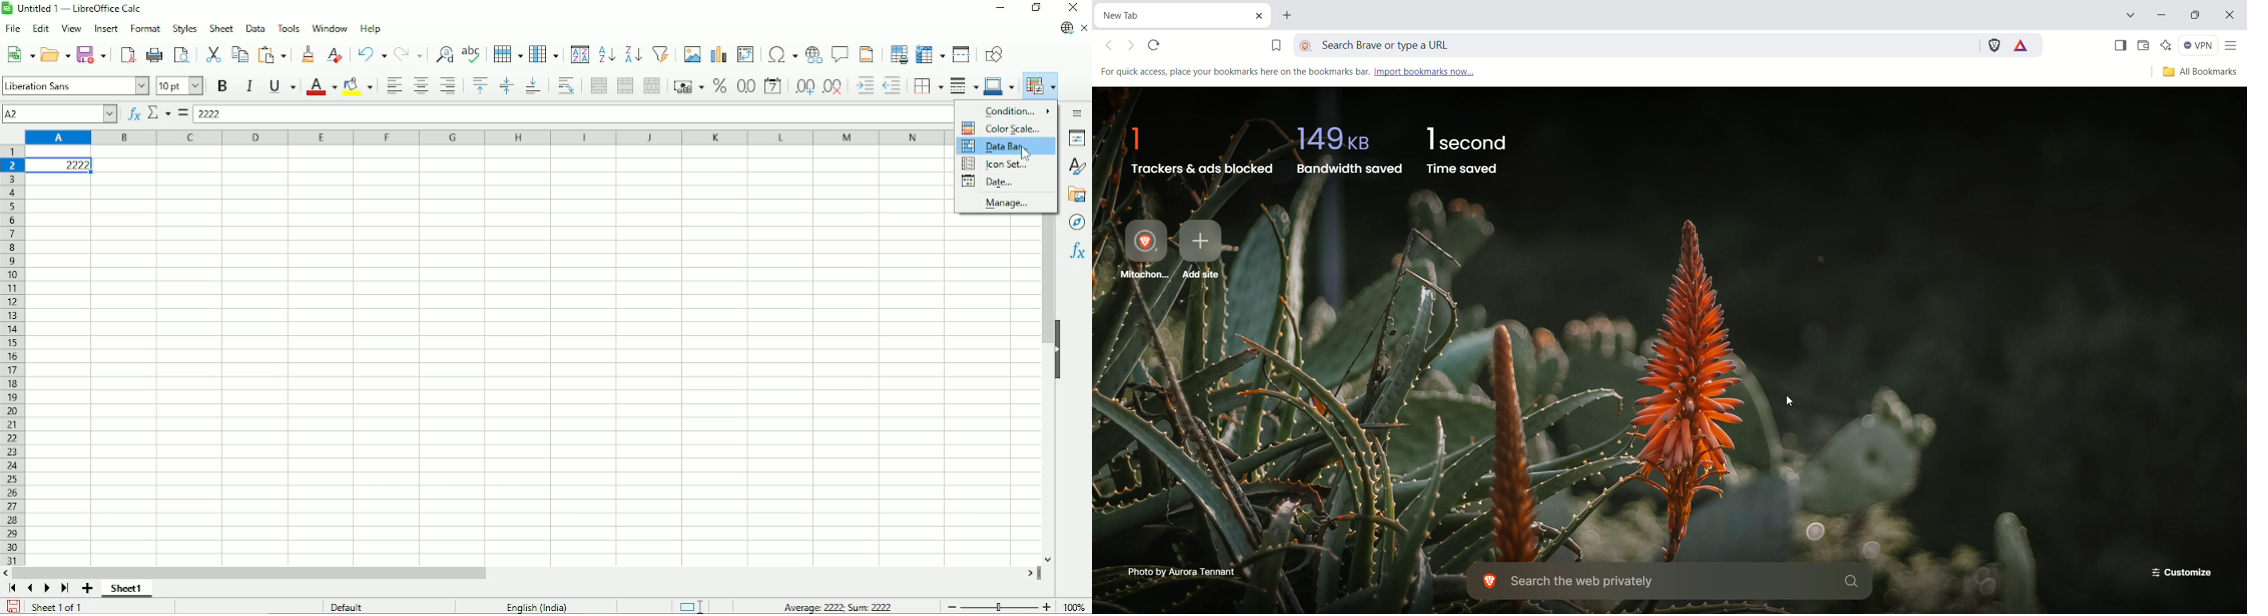  Describe the element at coordinates (182, 54) in the screenshot. I see `Toggle print preview` at that location.